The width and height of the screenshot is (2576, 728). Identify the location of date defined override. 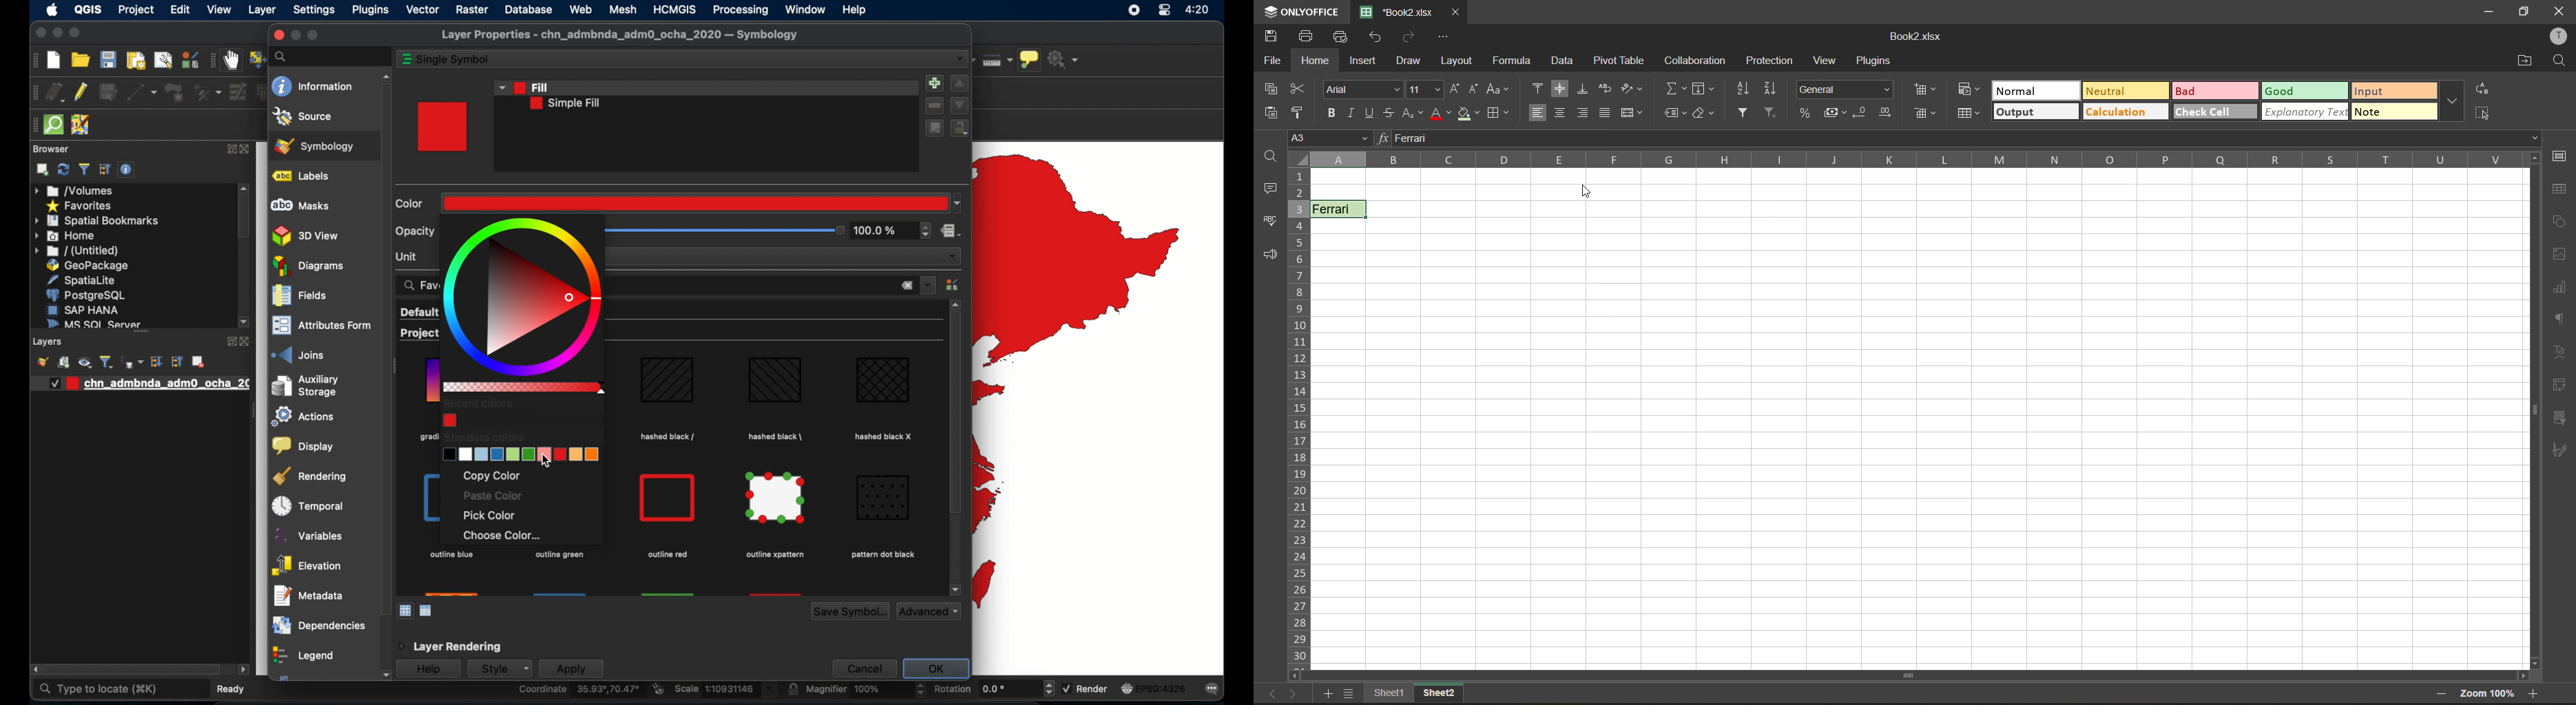
(952, 232).